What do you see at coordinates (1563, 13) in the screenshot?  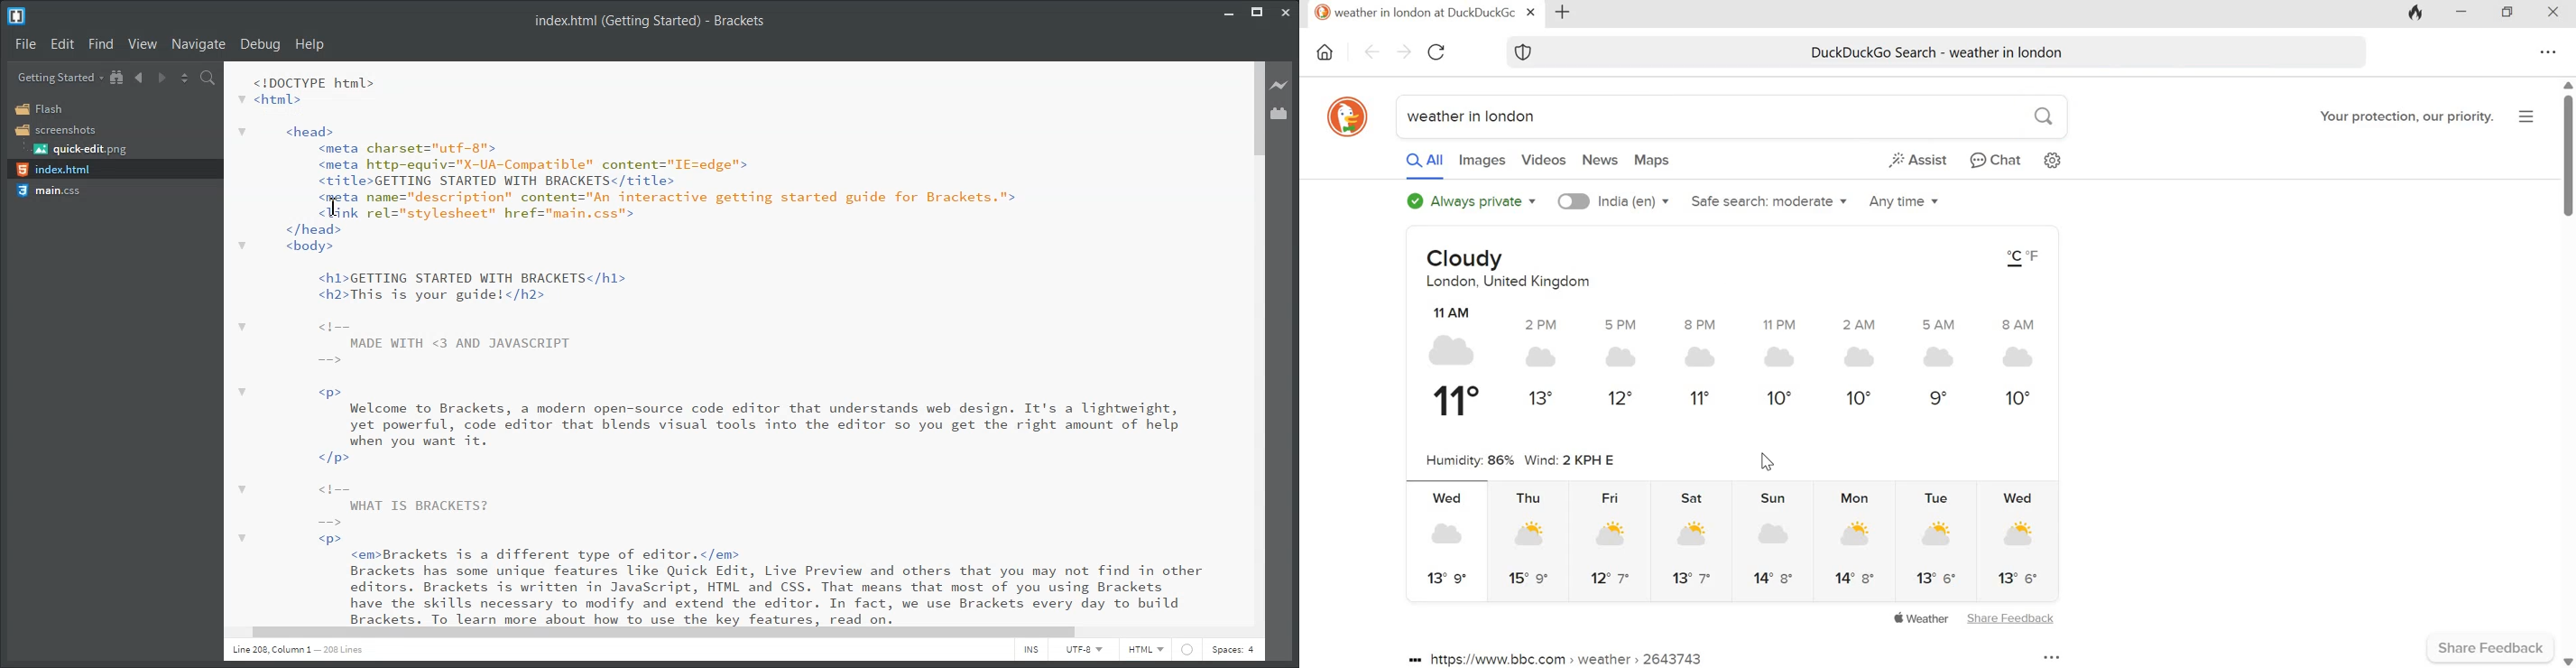 I see `Add new tab` at bounding box center [1563, 13].